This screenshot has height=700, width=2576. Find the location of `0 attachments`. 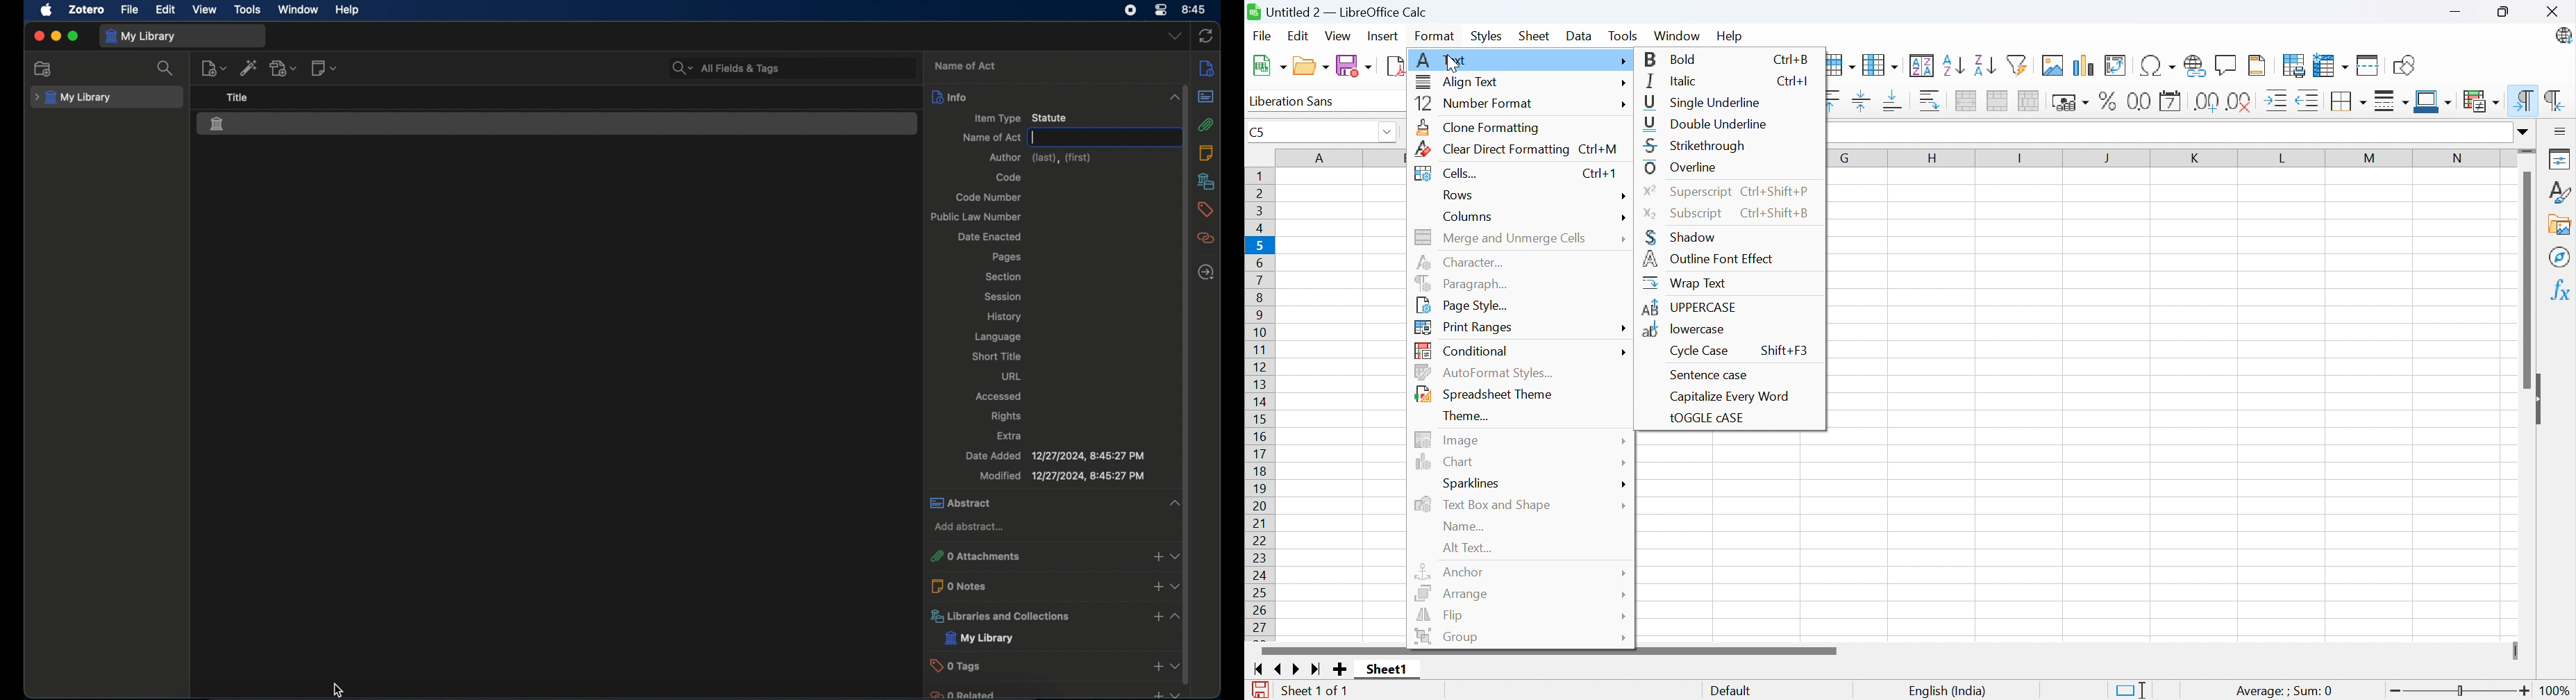

0 attachments is located at coordinates (1034, 557).